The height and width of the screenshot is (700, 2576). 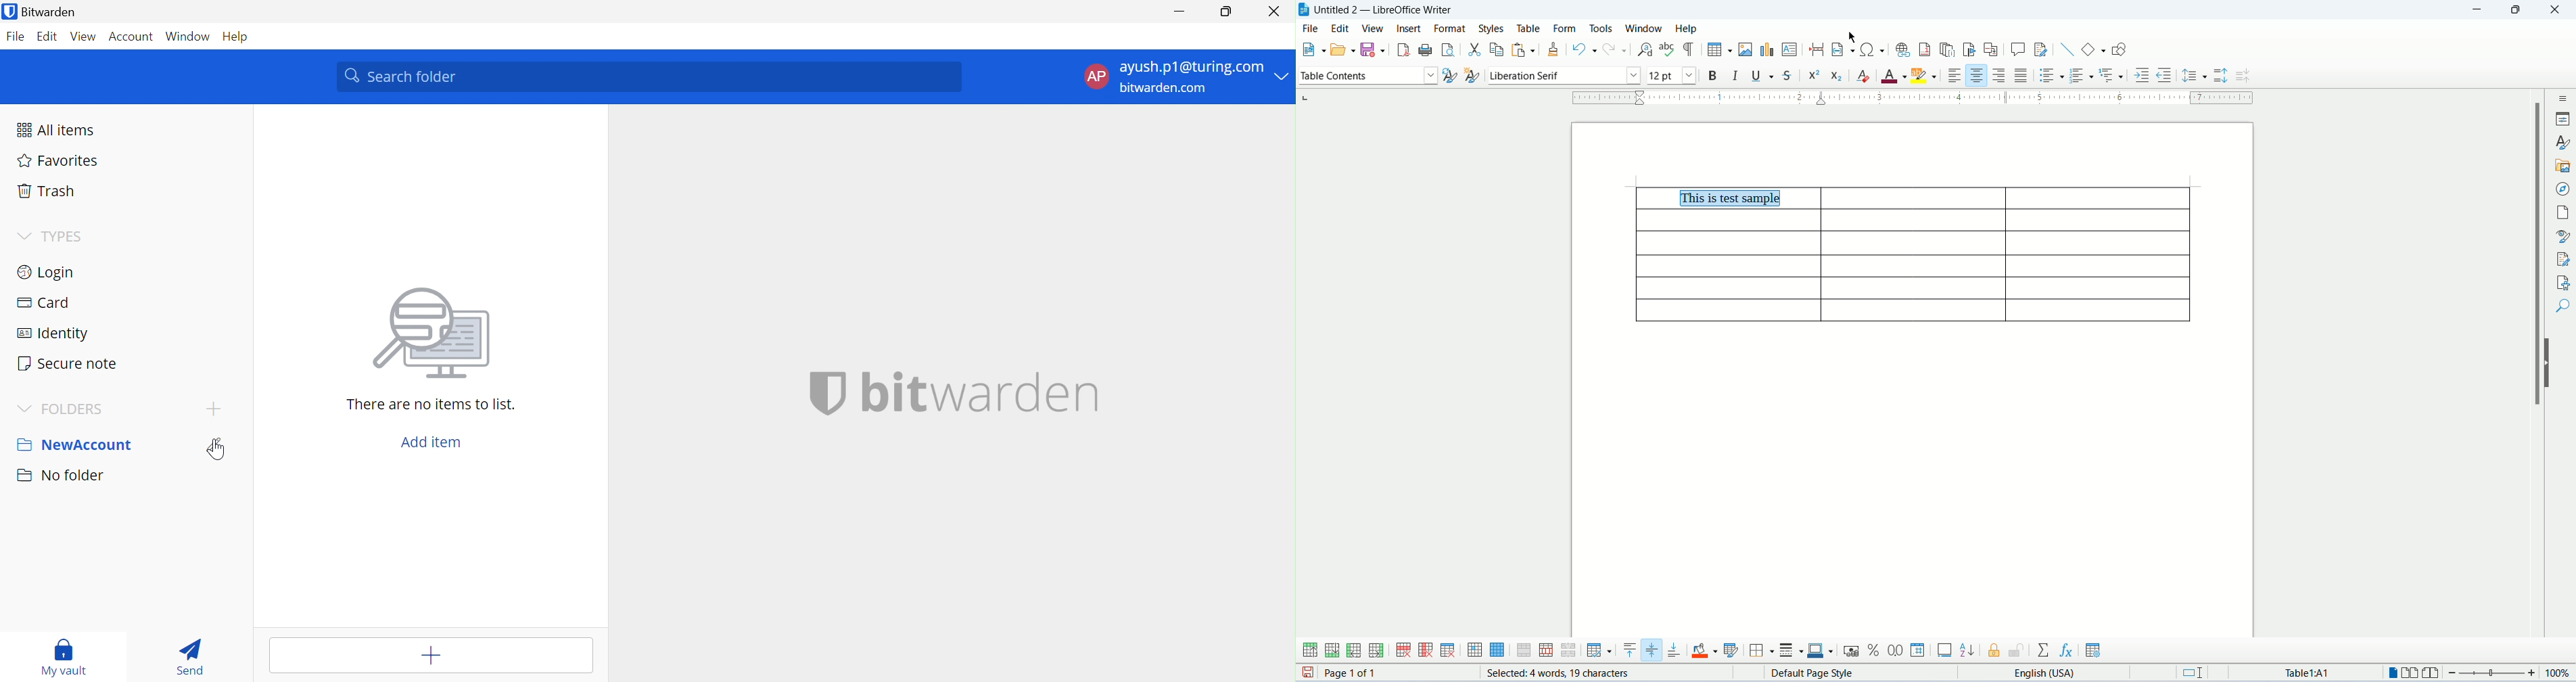 I want to click on delete column, so click(x=1426, y=651).